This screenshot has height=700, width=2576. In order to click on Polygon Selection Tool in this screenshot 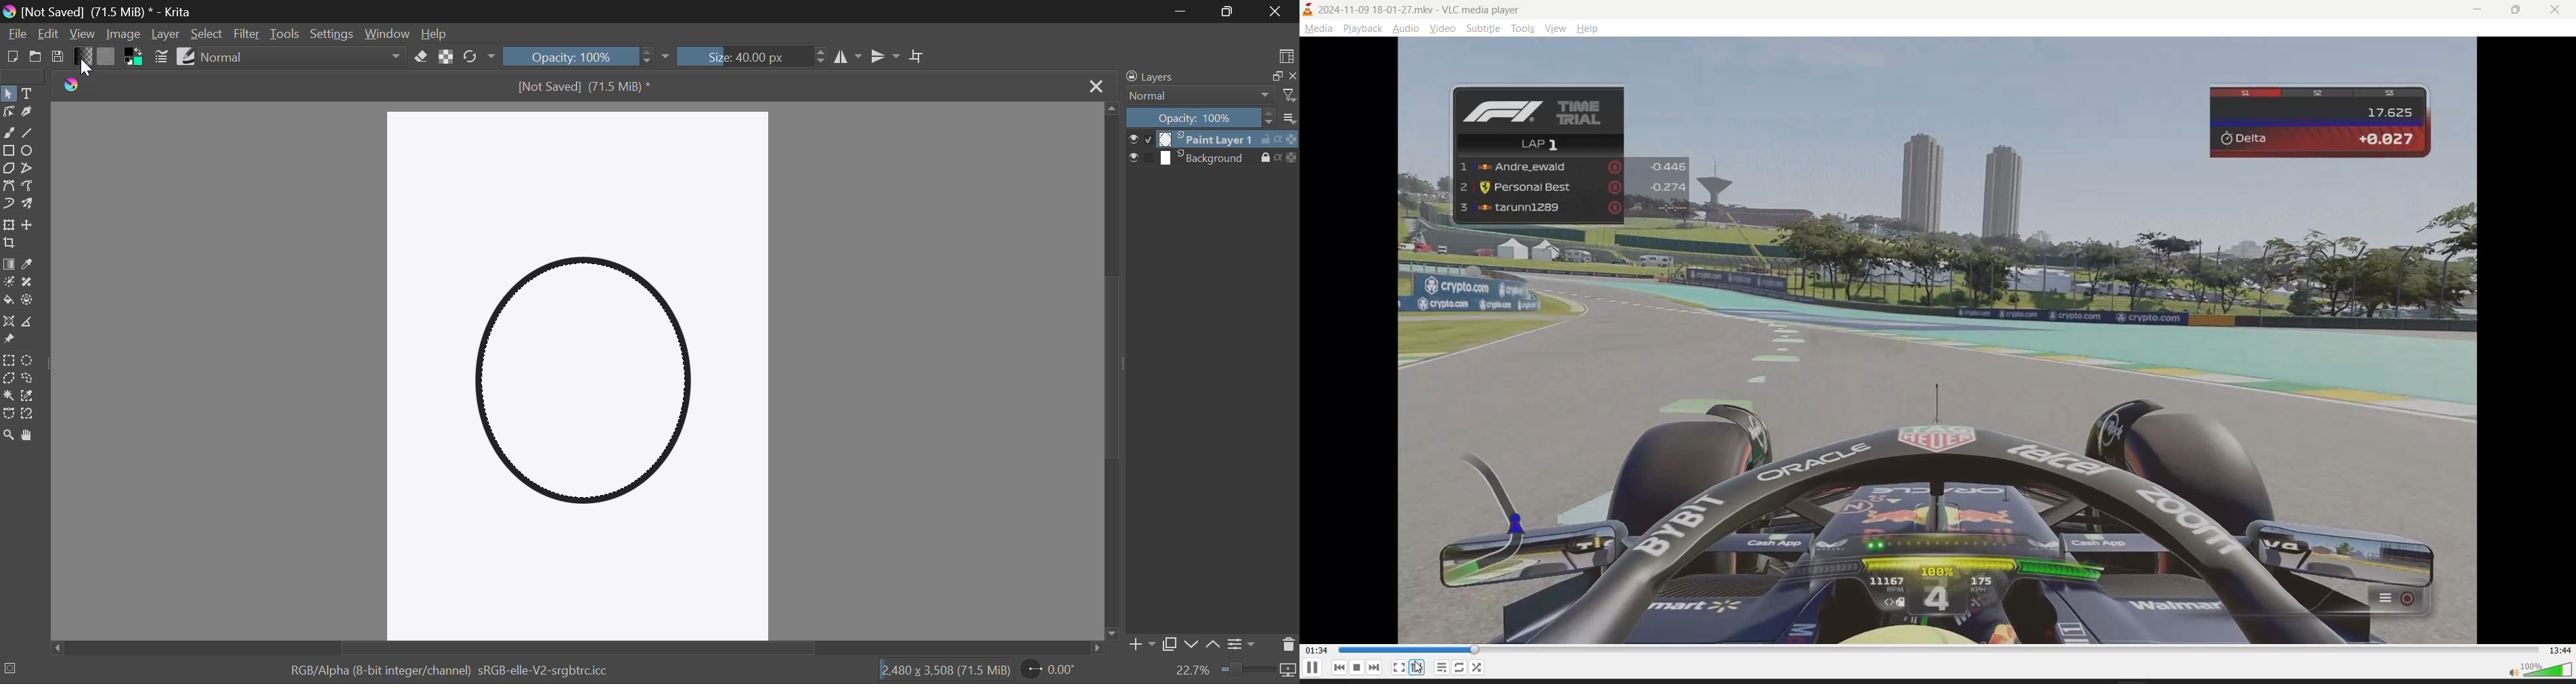, I will do `click(8, 378)`.